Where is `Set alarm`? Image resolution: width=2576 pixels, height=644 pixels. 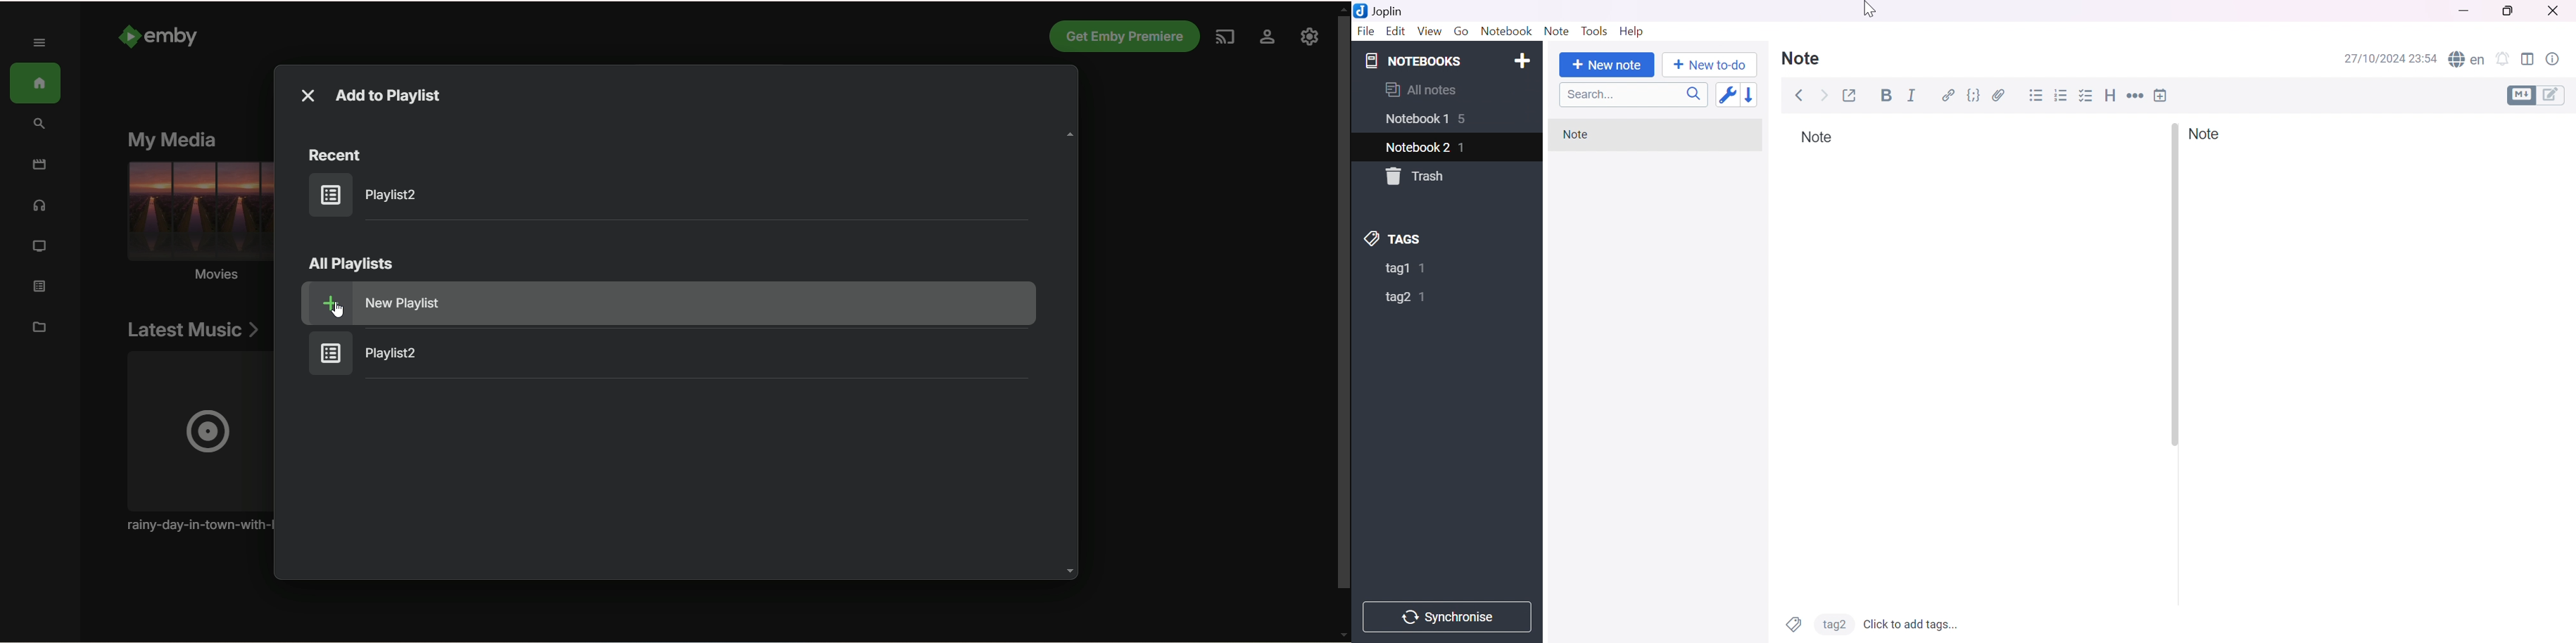
Set alarm is located at coordinates (2503, 58).